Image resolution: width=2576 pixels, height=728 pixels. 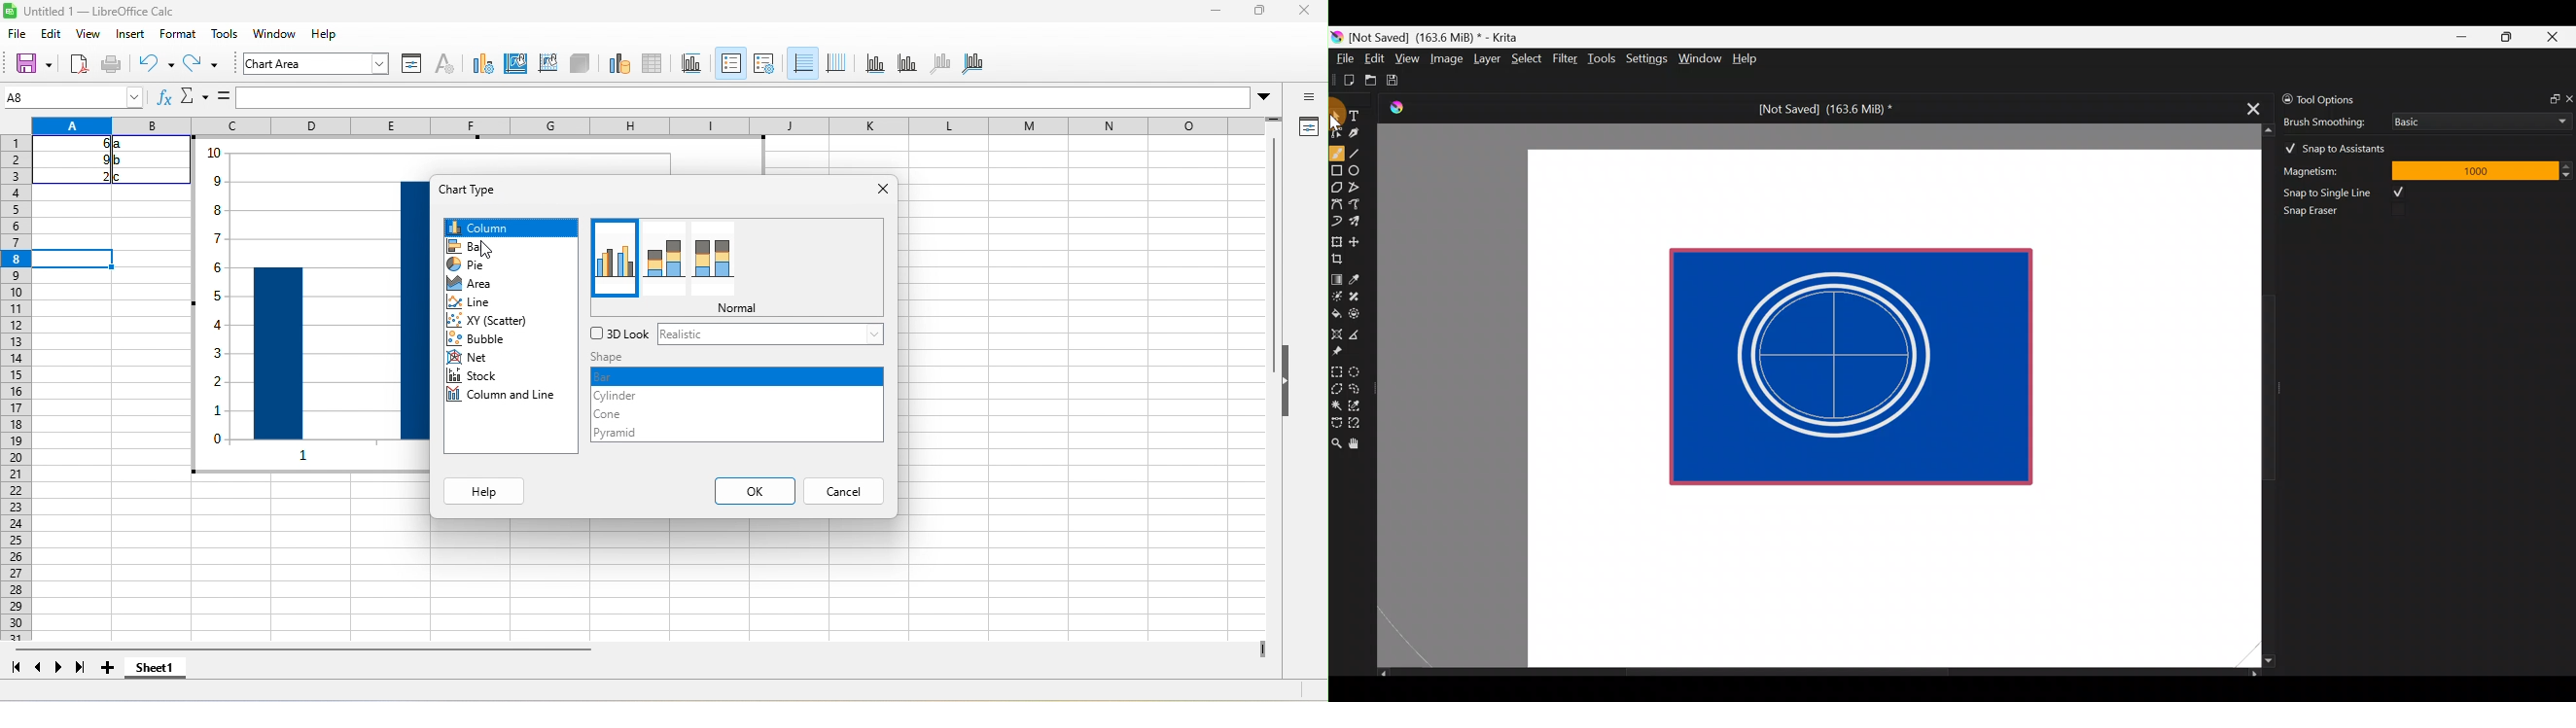 What do you see at coordinates (222, 97) in the screenshot?
I see `formula` at bounding box center [222, 97].